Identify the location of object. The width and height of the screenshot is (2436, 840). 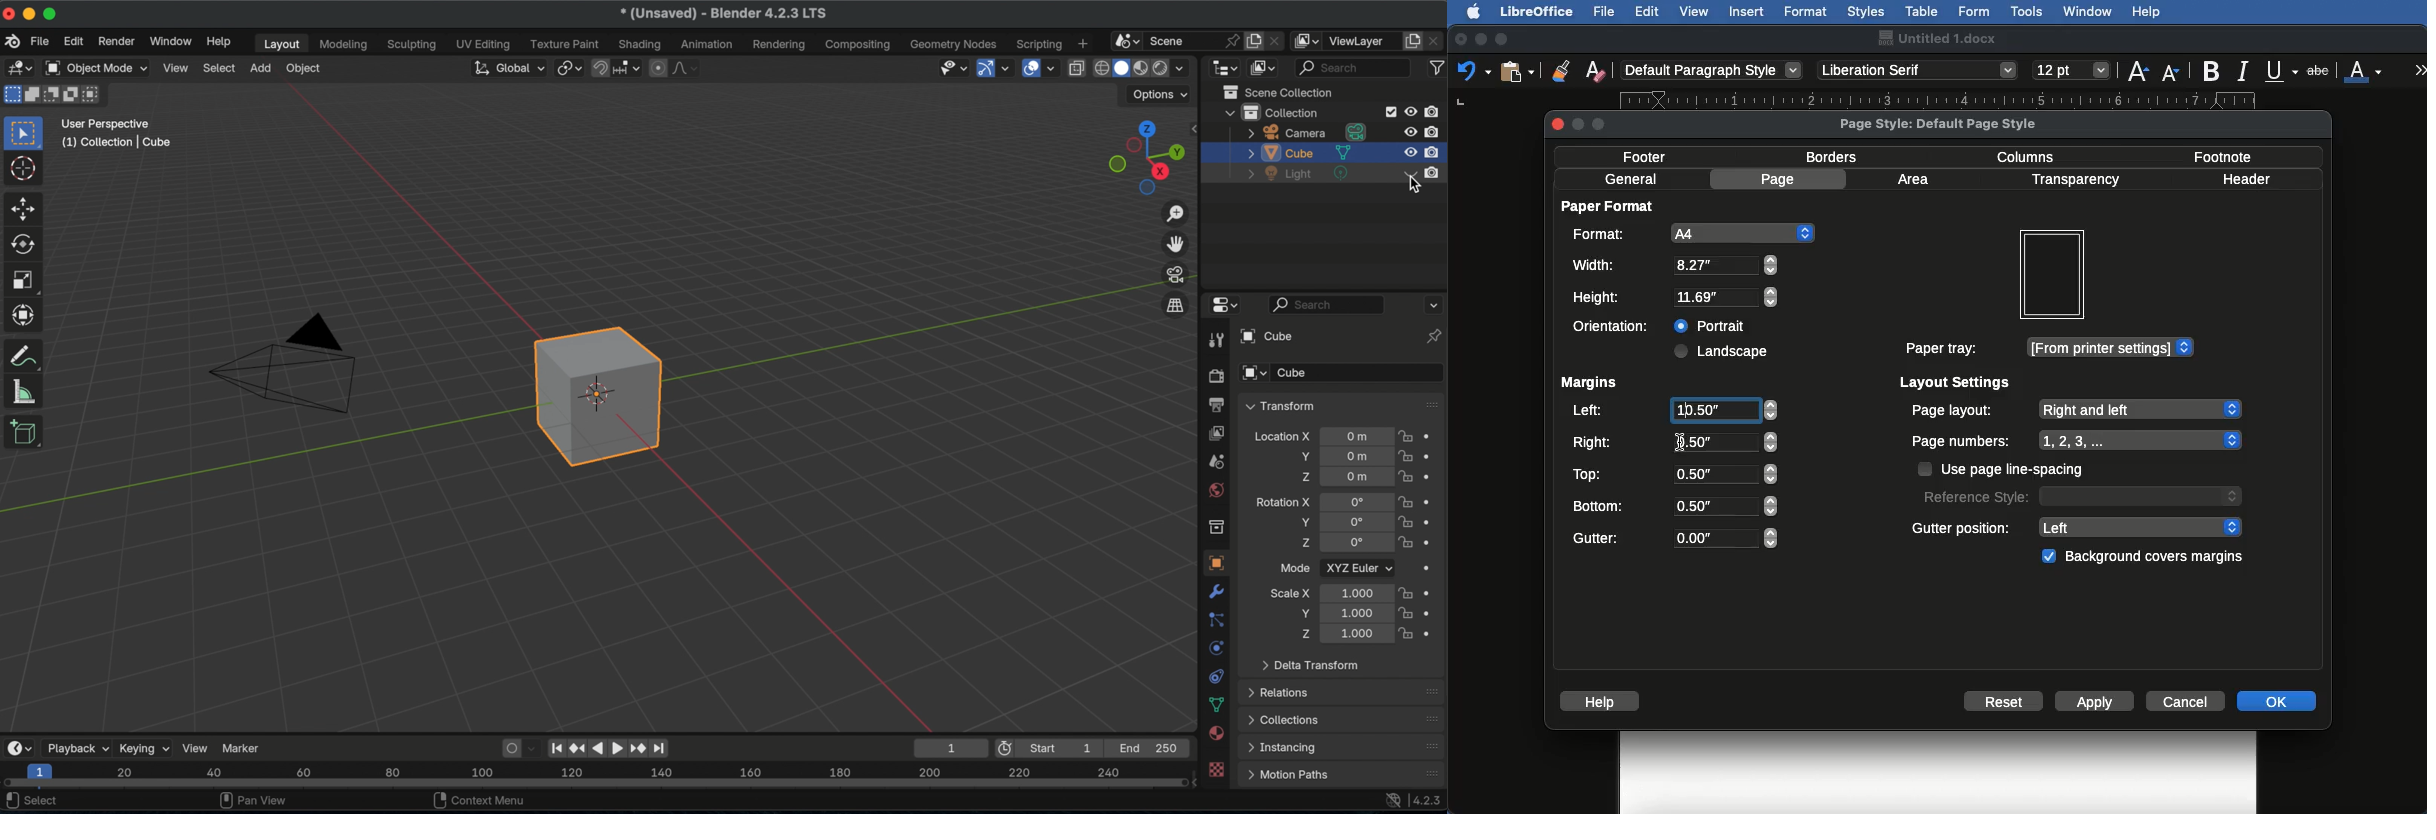
(1214, 563).